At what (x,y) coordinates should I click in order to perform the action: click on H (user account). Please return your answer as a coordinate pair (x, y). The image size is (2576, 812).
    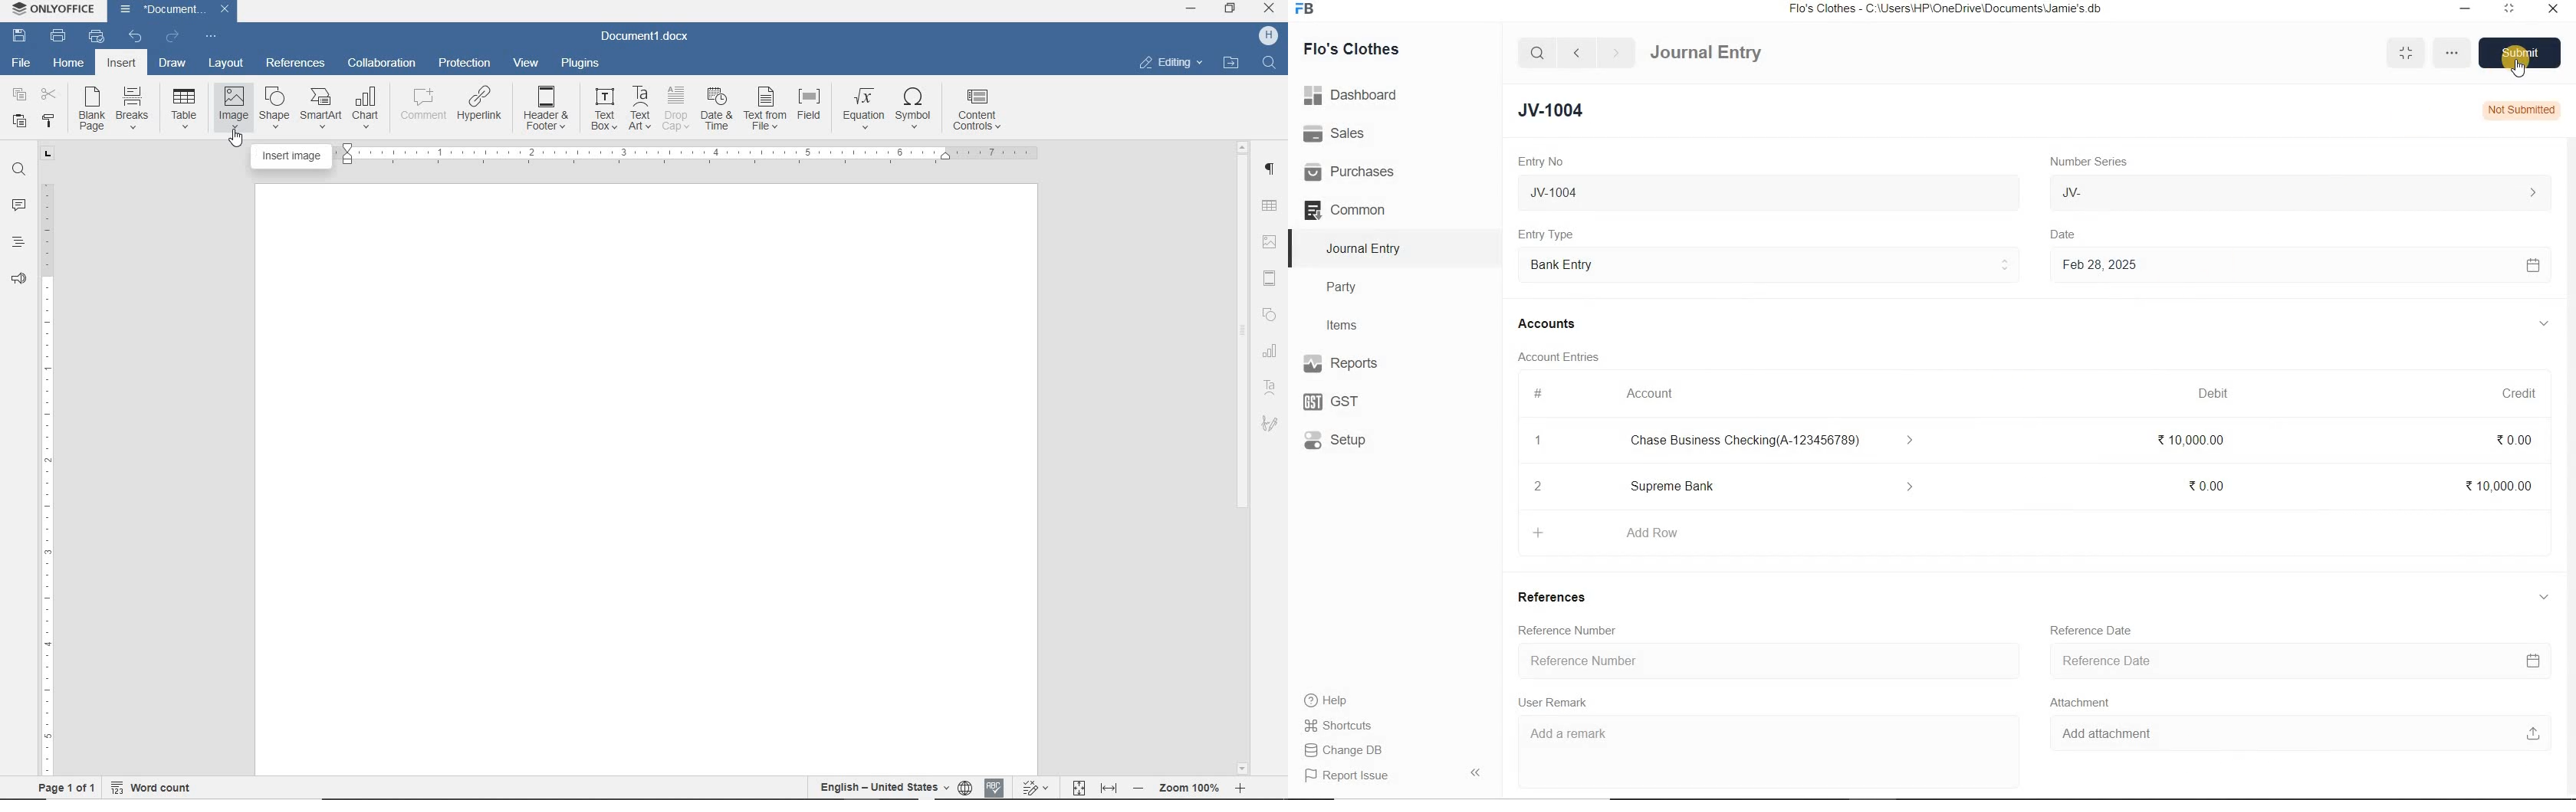
    Looking at the image, I should click on (1269, 35).